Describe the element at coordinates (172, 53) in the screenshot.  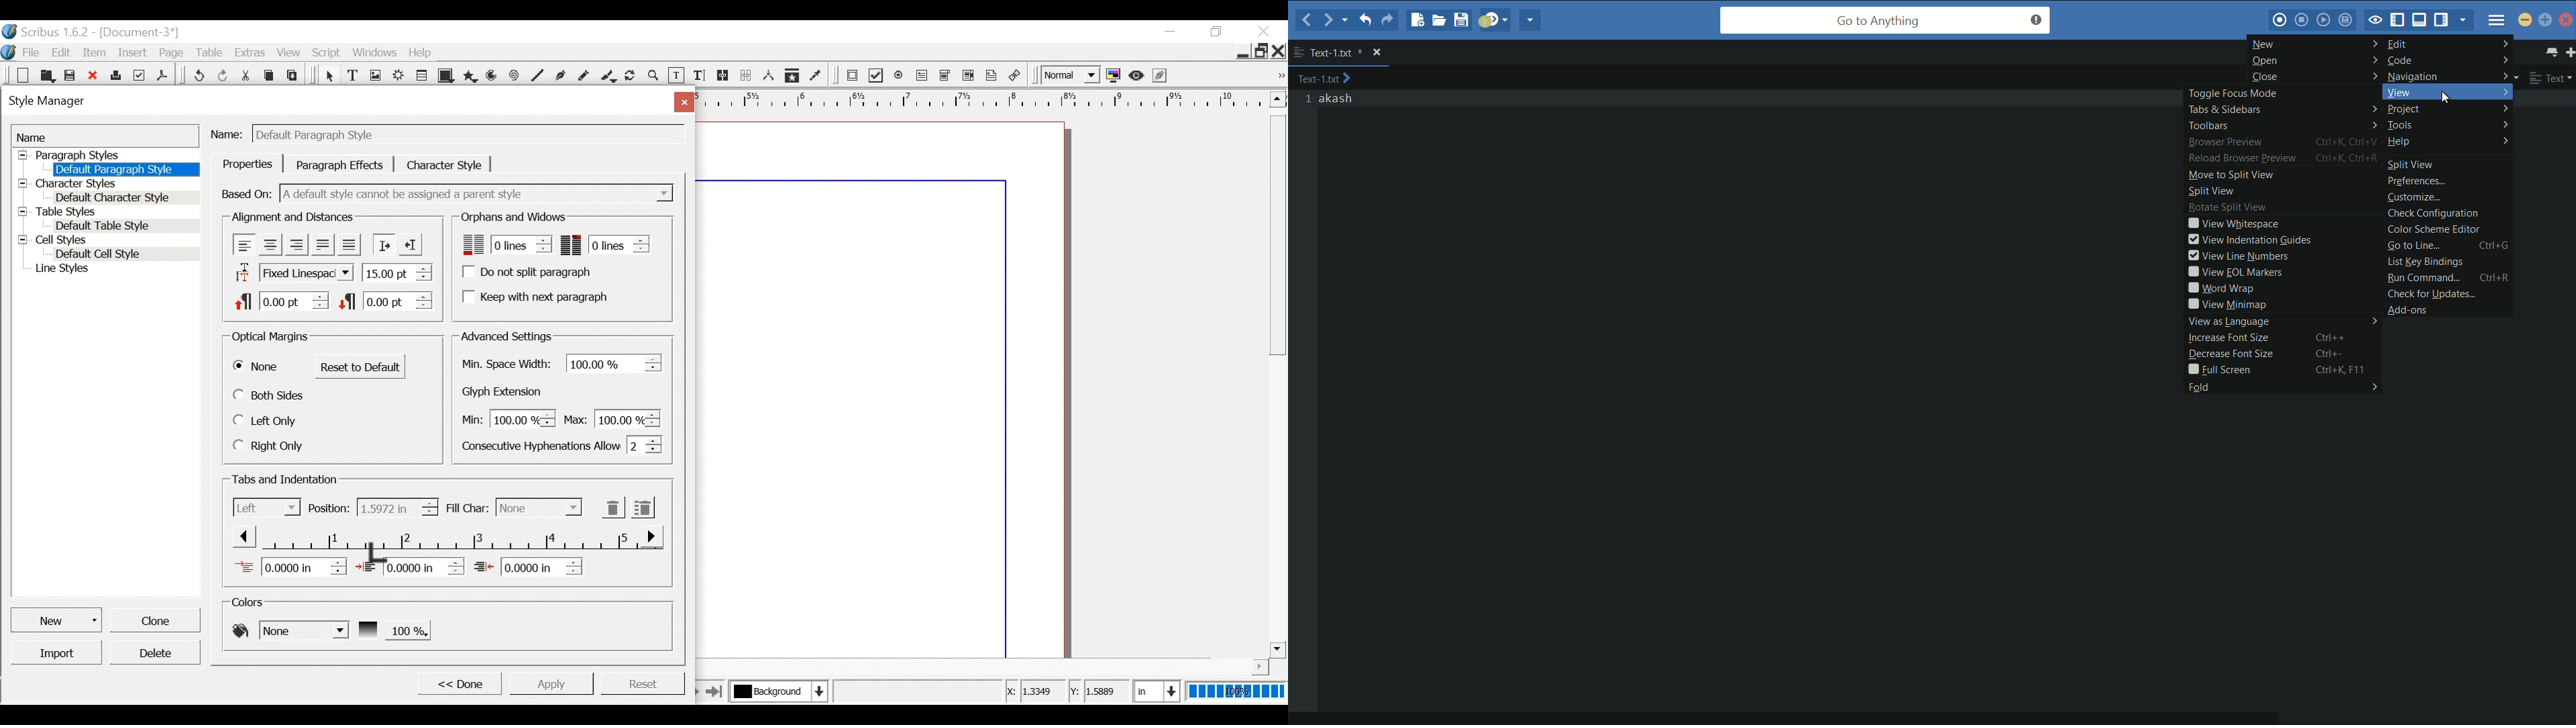
I see `Page` at that location.